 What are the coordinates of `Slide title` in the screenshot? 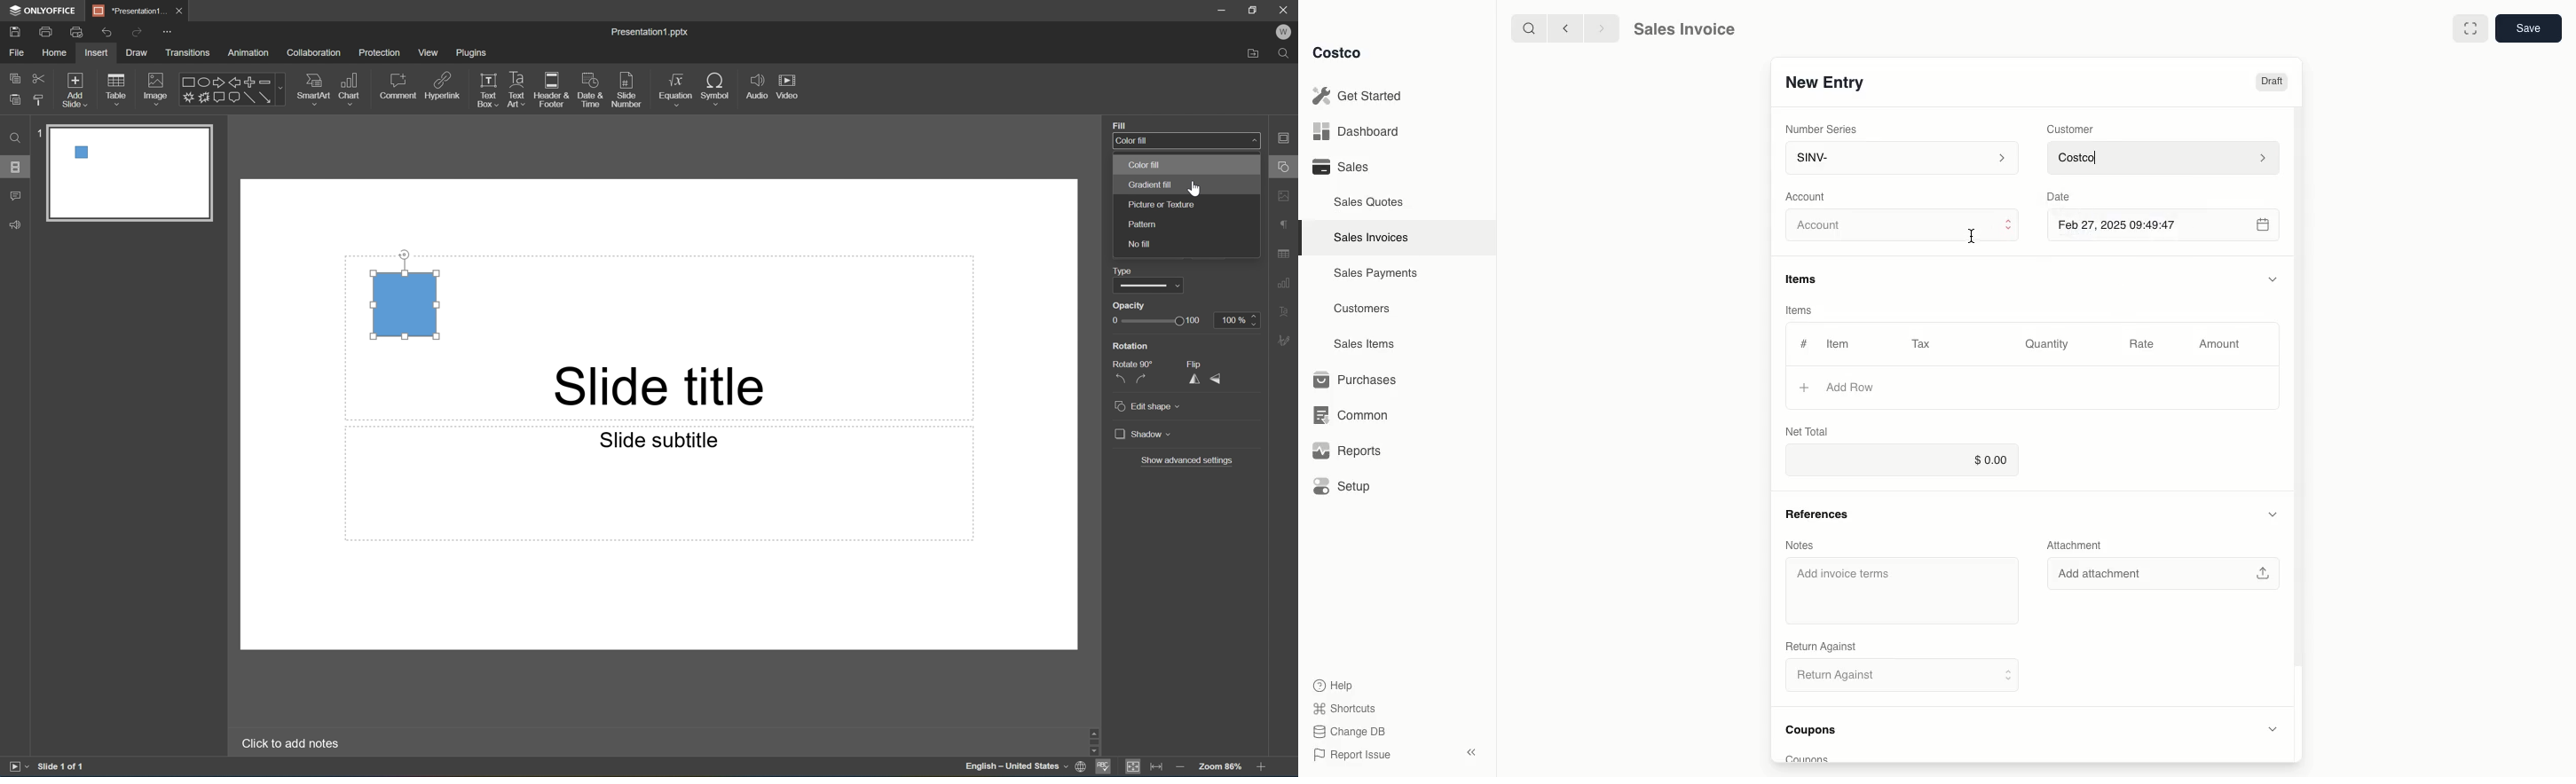 It's located at (678, 387).